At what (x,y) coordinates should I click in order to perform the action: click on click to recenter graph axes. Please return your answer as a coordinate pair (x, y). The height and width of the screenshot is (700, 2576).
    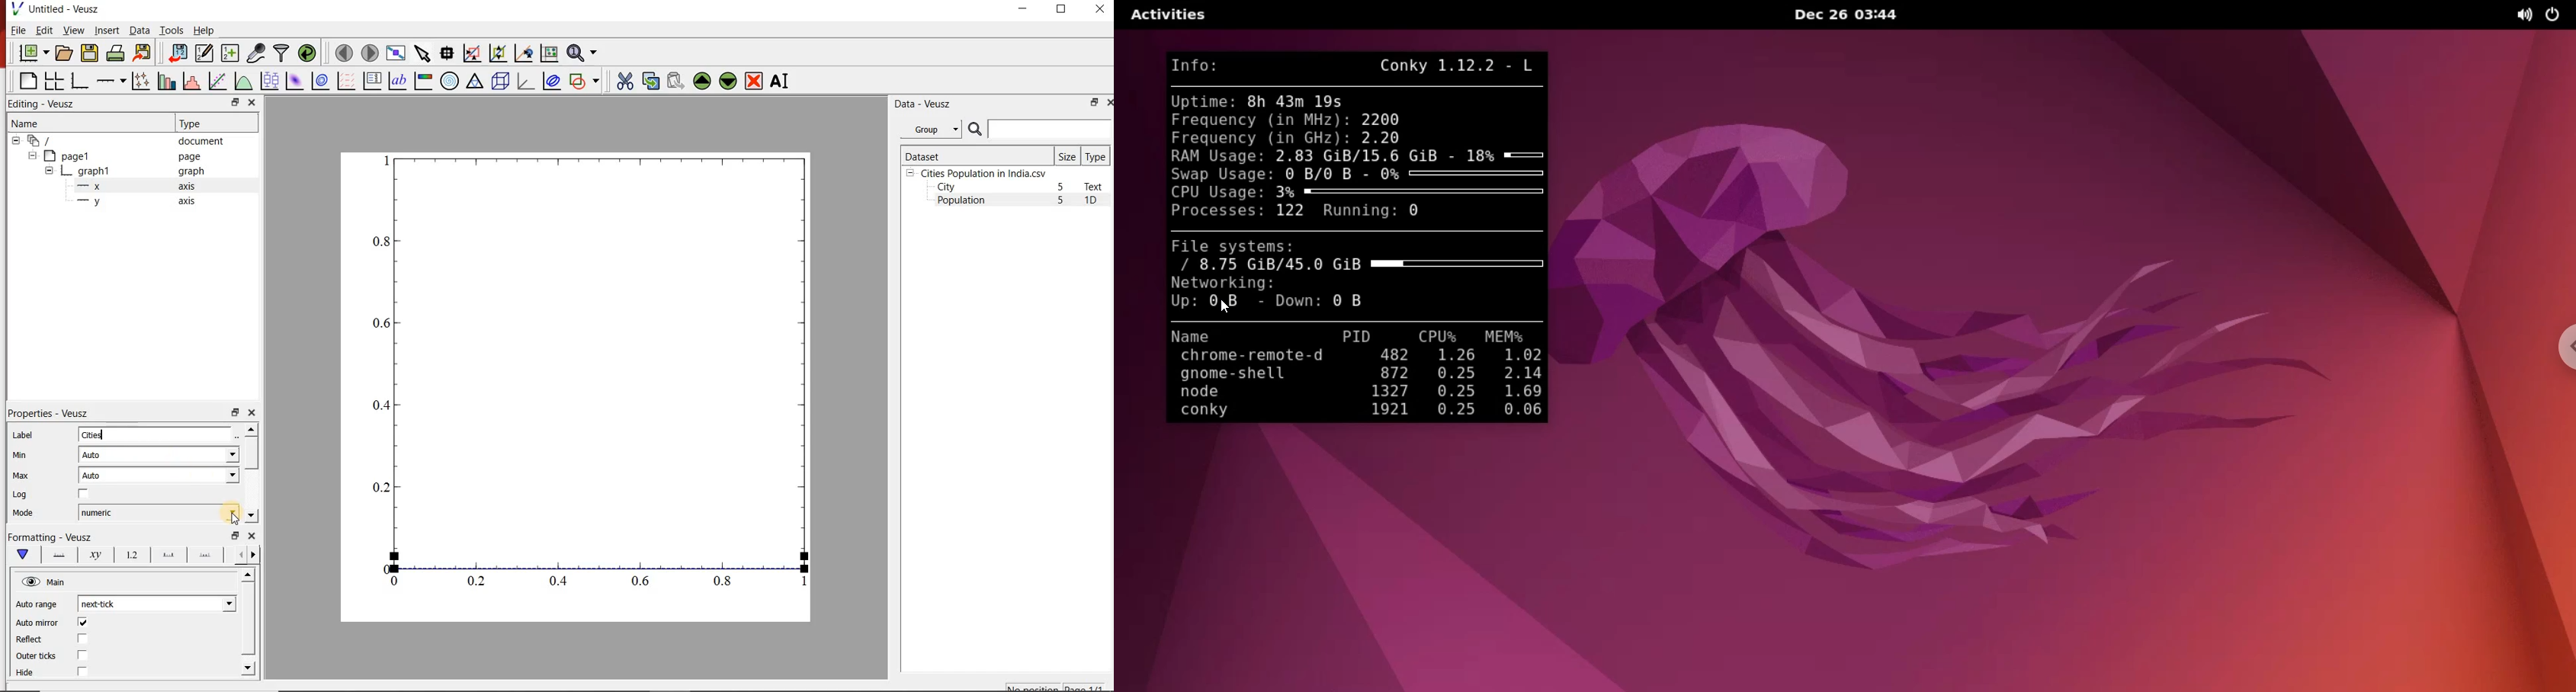
    Looking at the image, I should click on (522, 54).